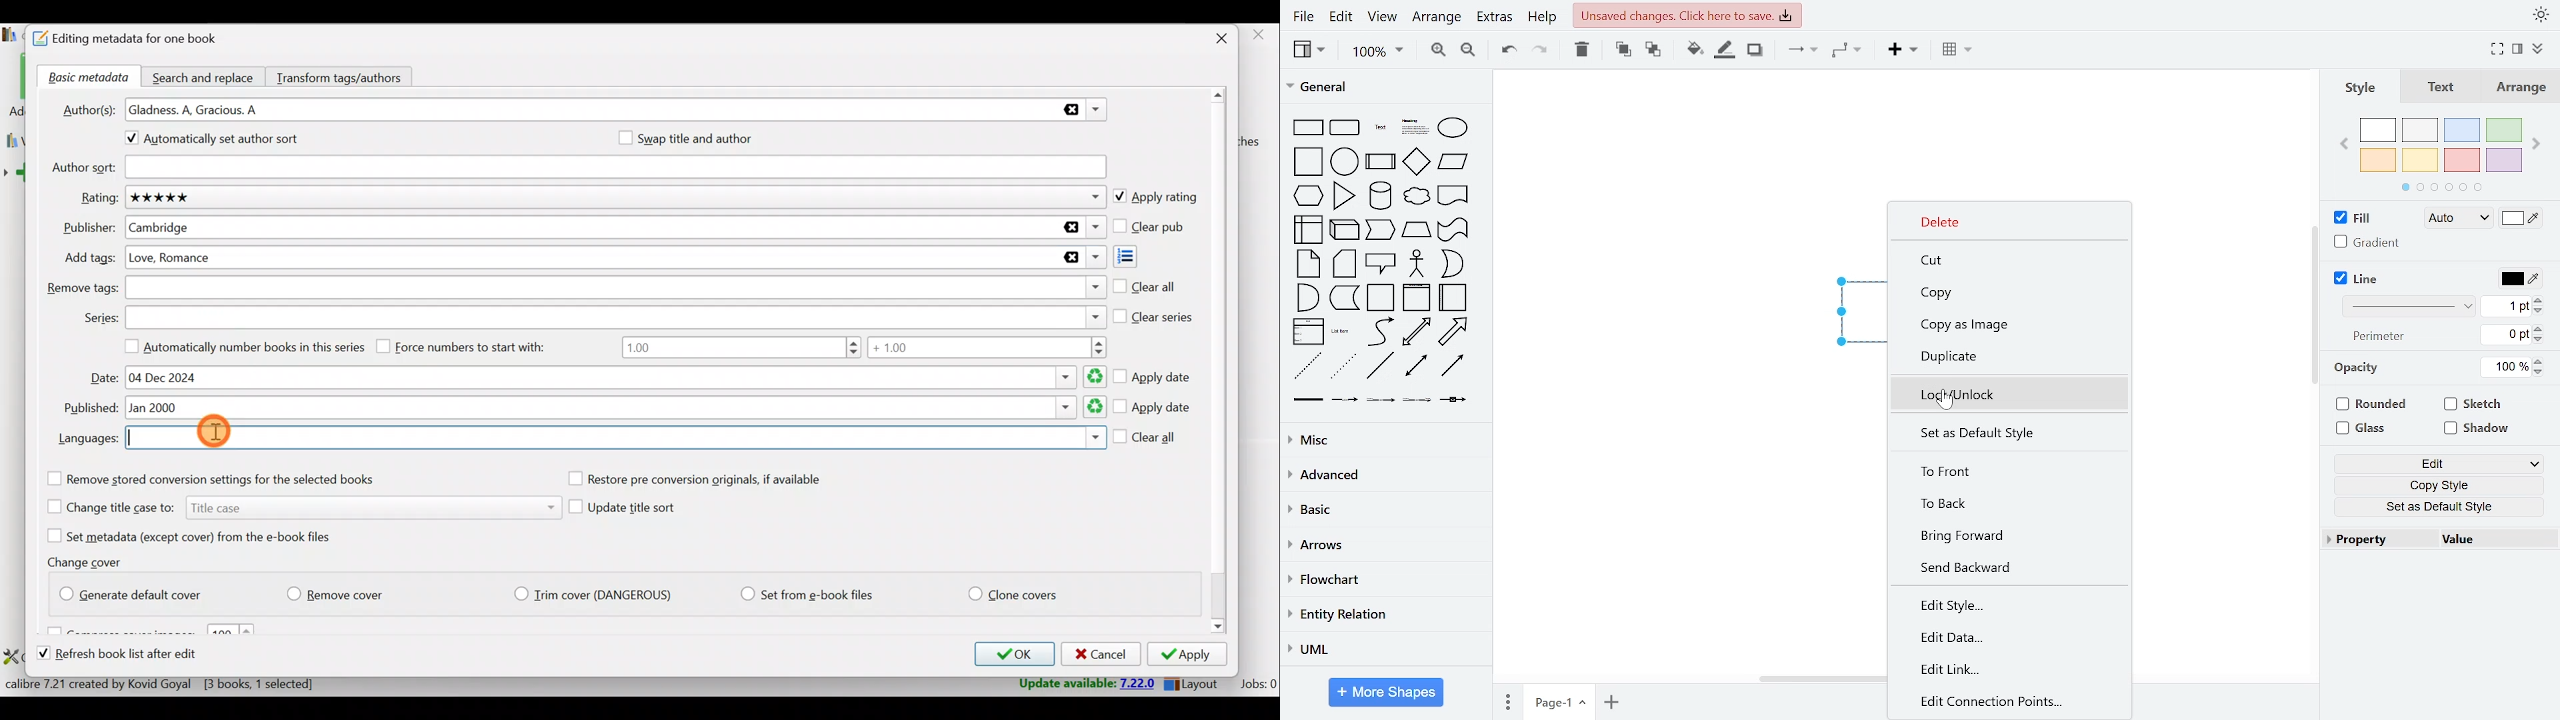  What do you see at coordinates (89, 228) in the screenshot?
I see `Publisher:` at bounding box center [89, 228].